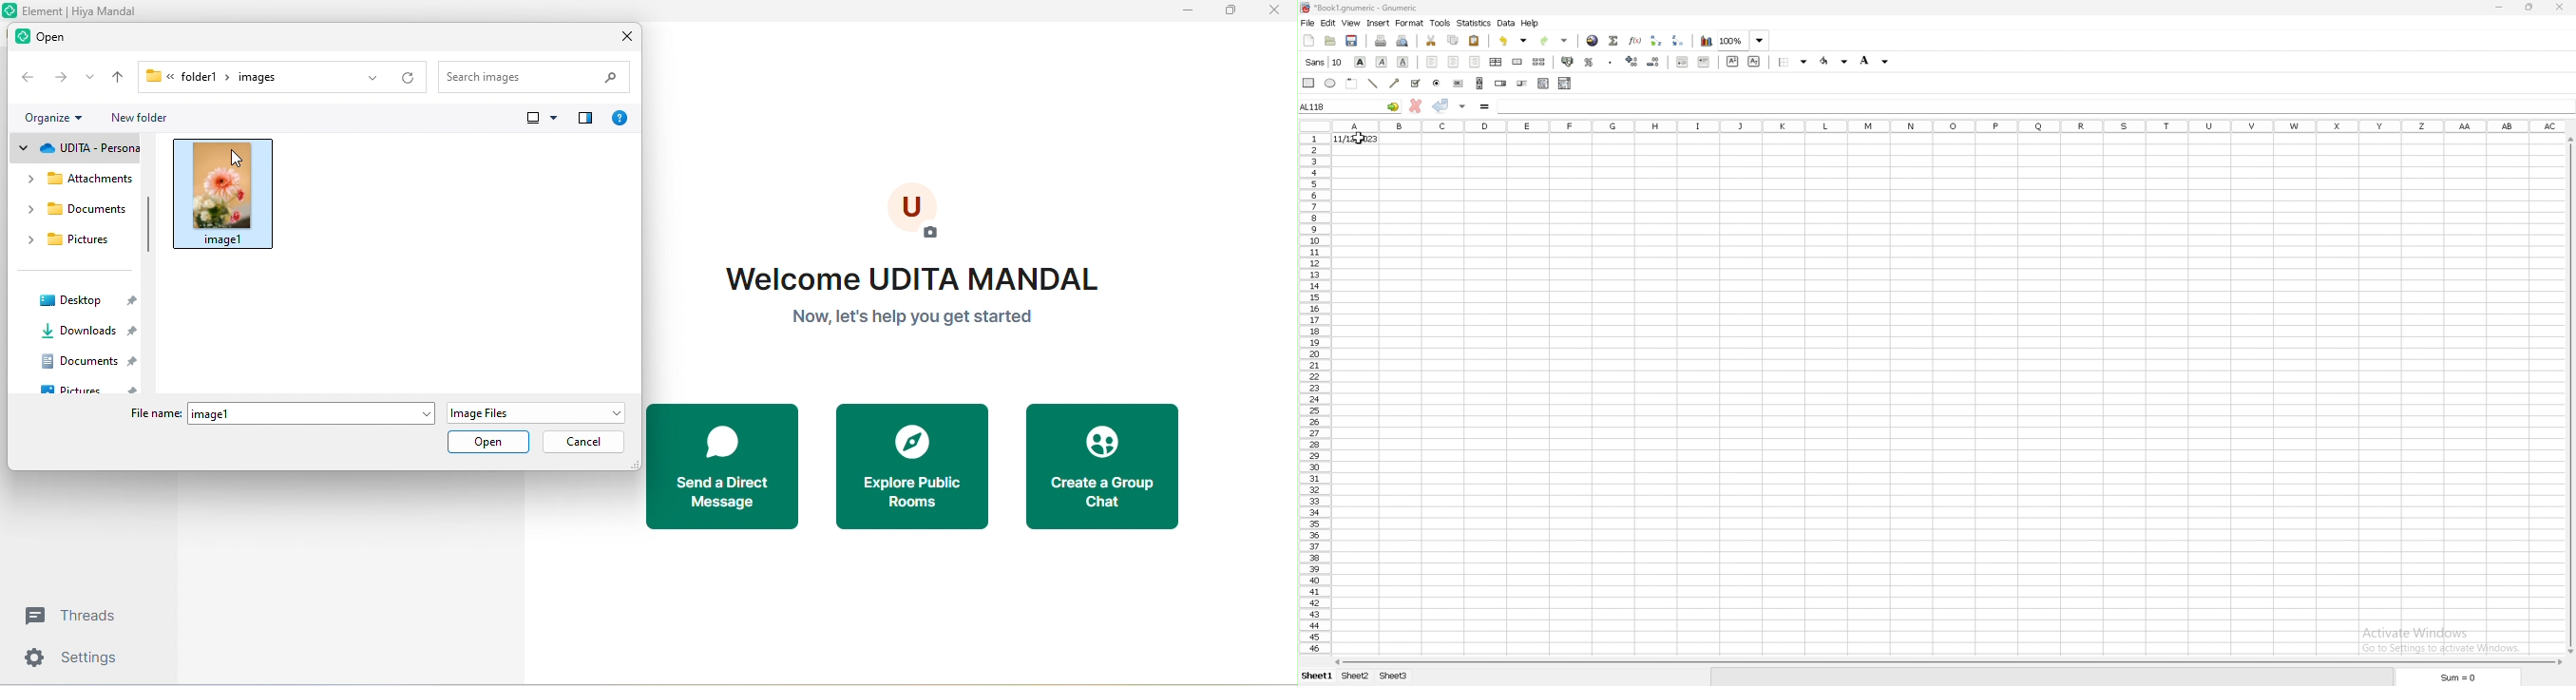  What do you see at coordinates (540, 120) in the screenshot?
I see `change your view` at bounding box center [540, 120].